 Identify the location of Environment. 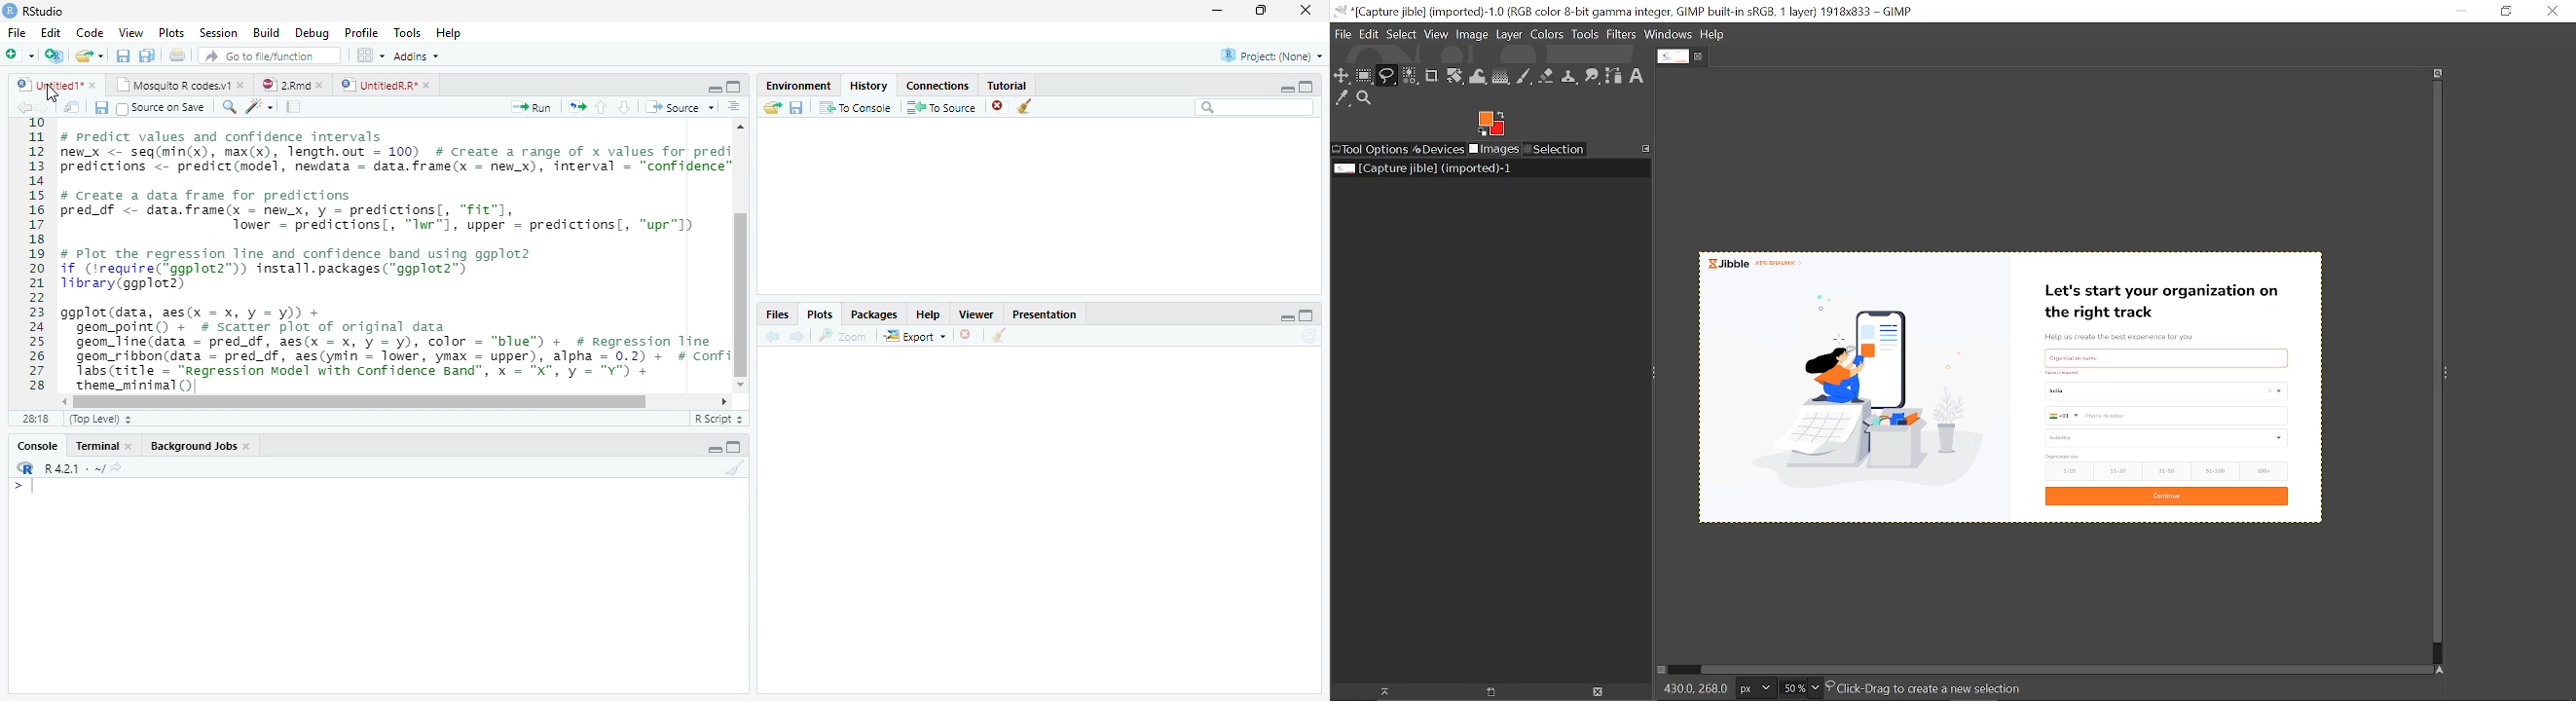
(798, 86).